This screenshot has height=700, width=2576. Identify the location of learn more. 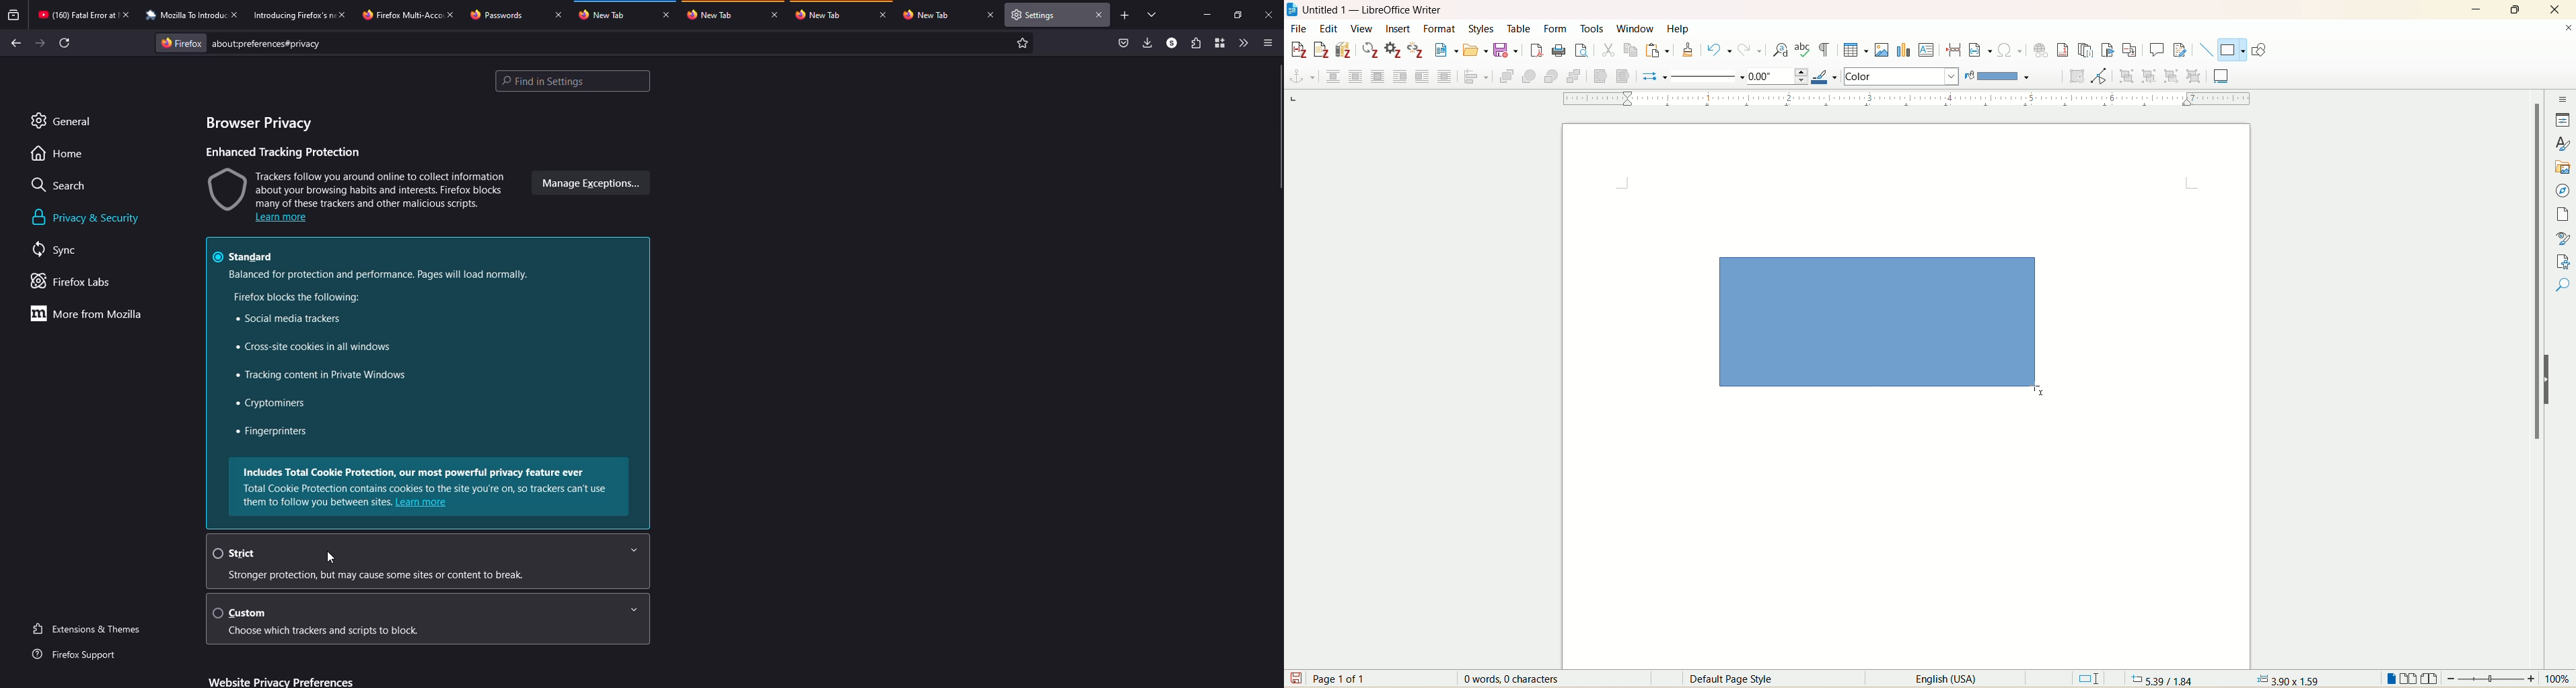
(422, 503).